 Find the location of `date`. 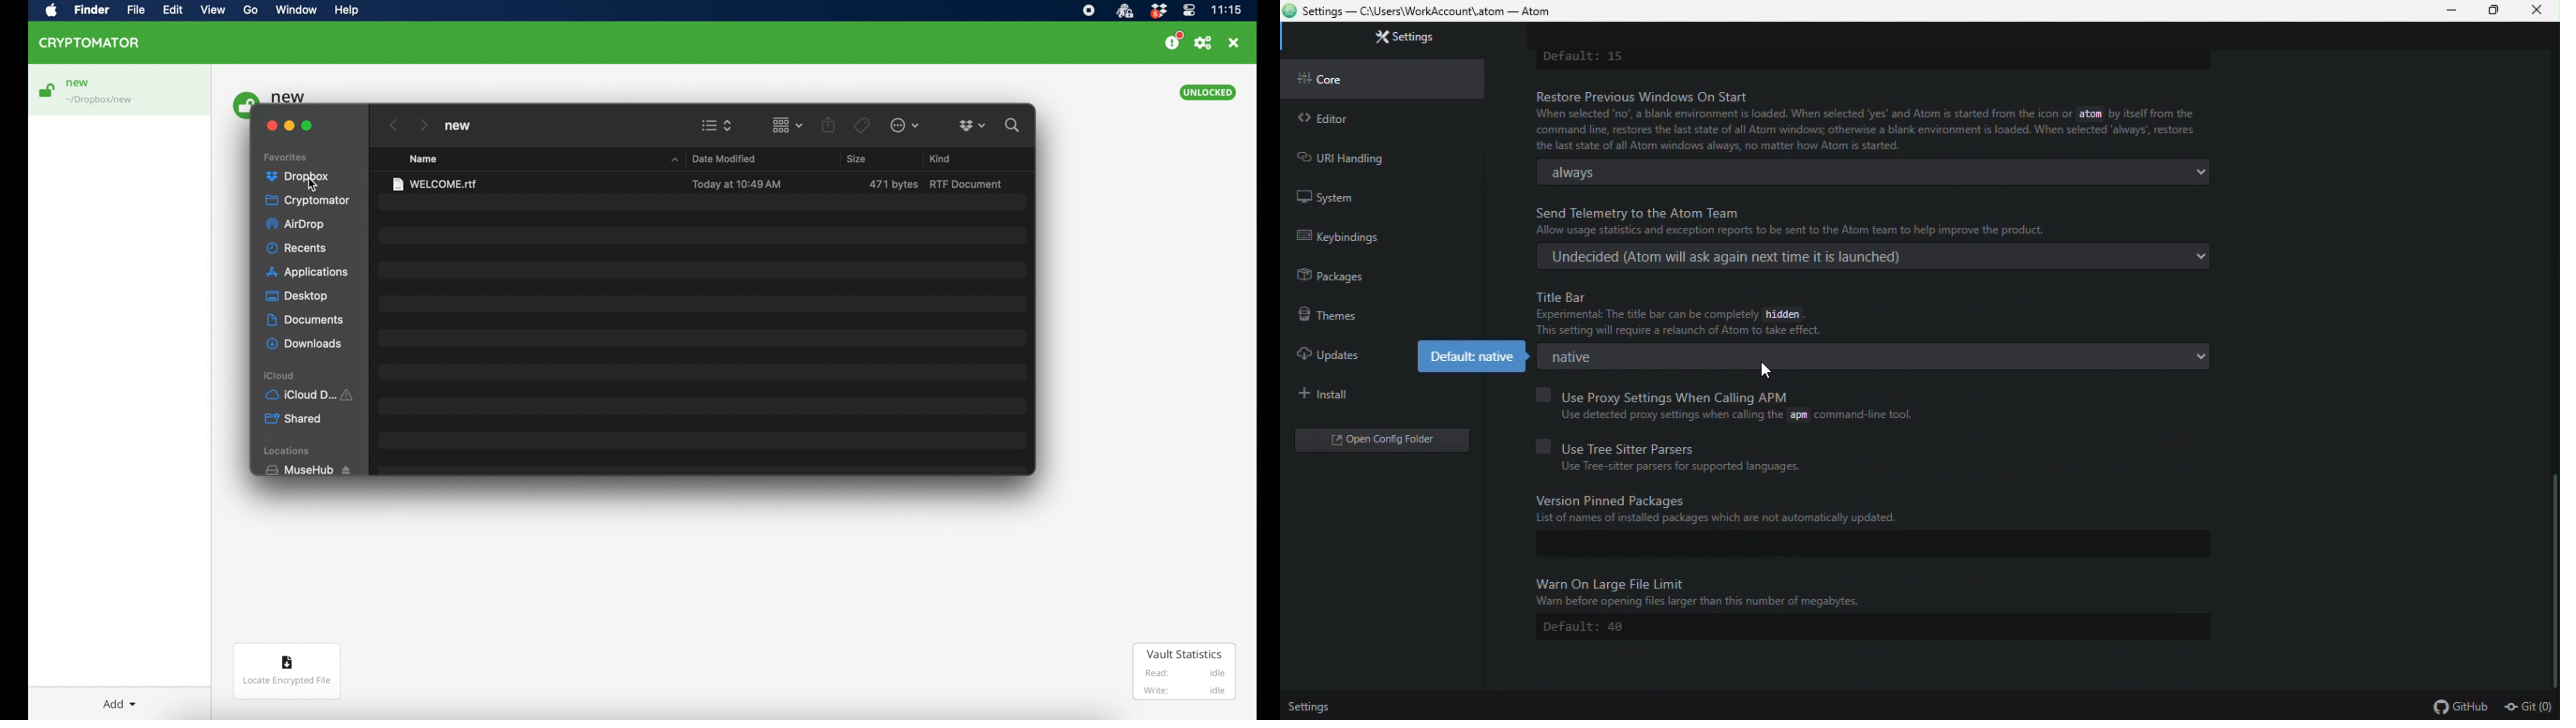

date is located at coordinates (737, 185).